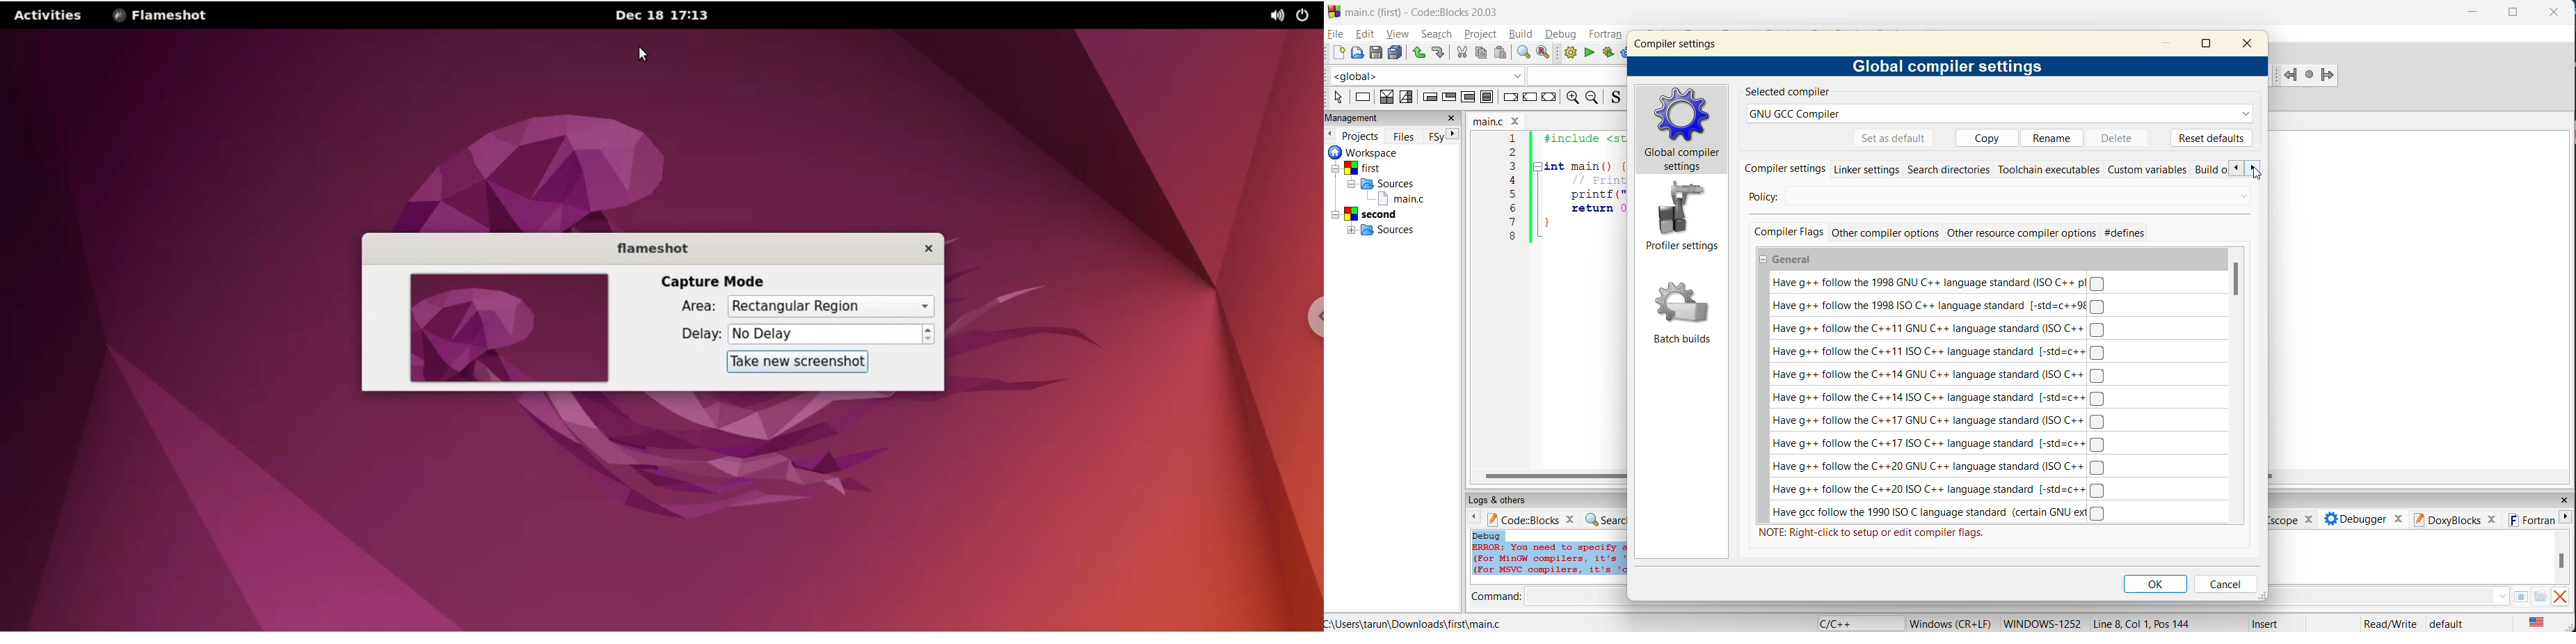 This screenshot has width=2576, height=644. I want to click on default, so click(2448, 624).